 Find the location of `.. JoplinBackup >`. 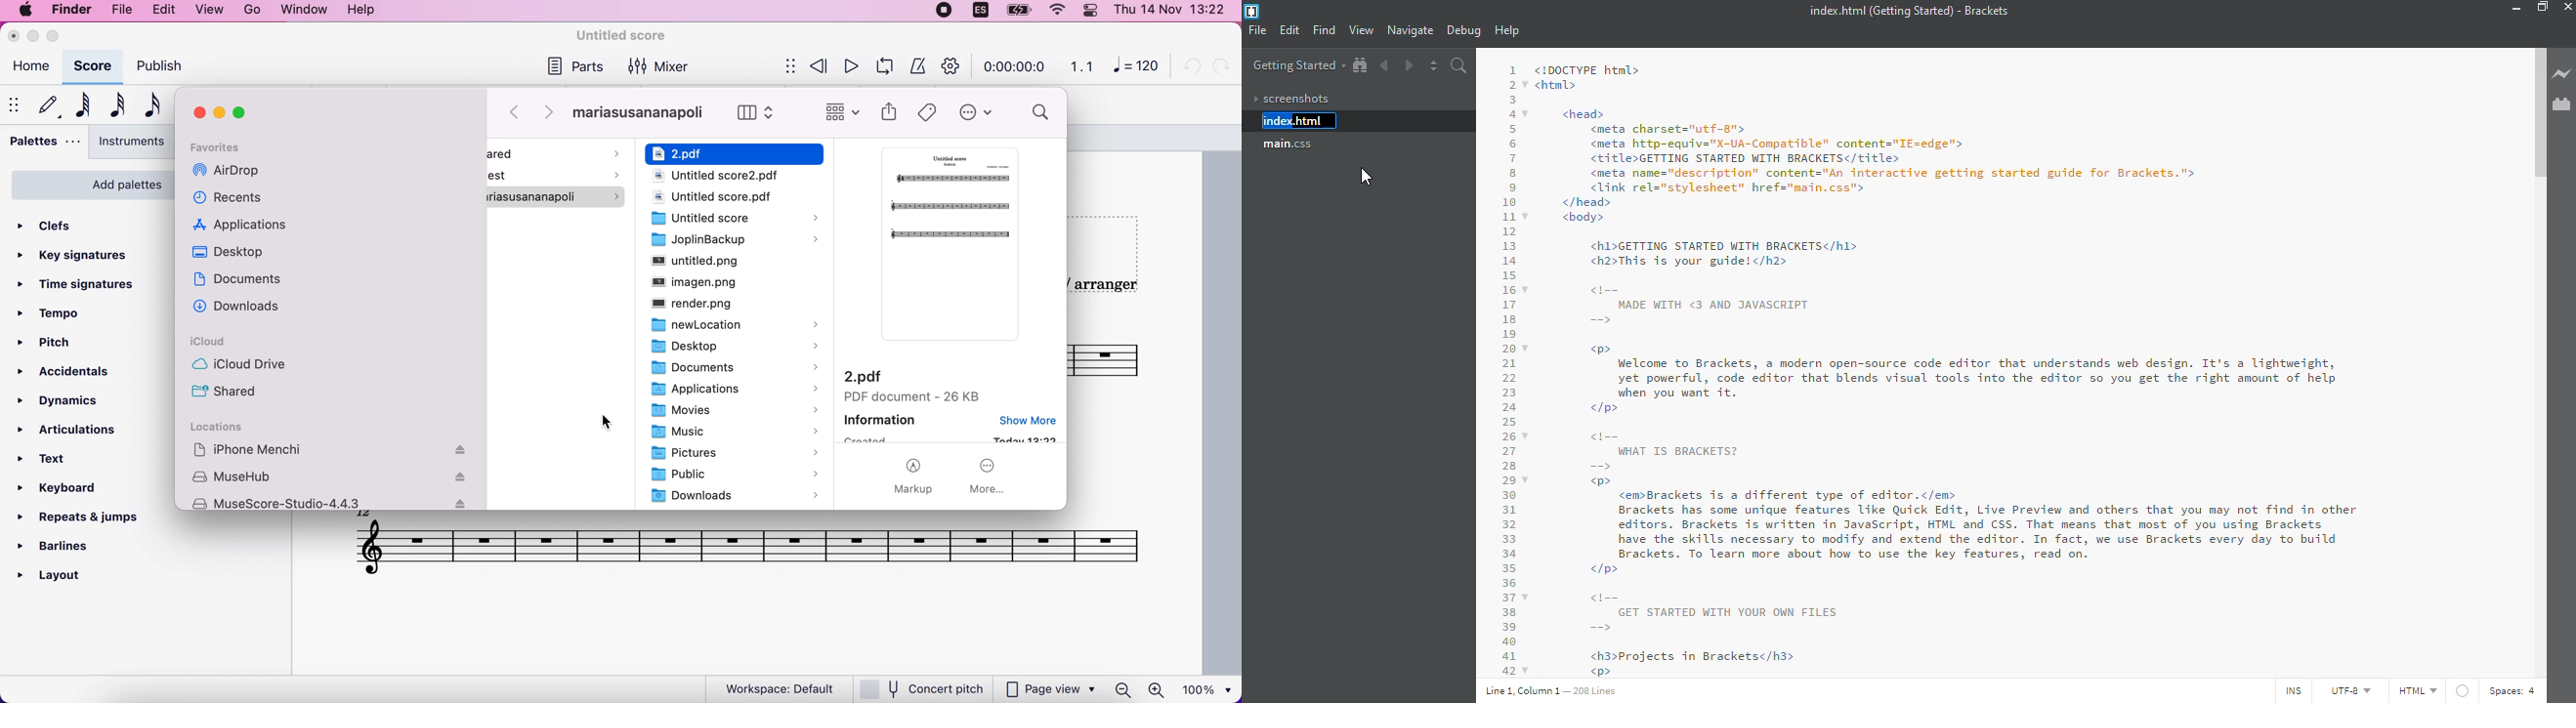

.. JoplinBackup > is located at coordinates (725, 240).